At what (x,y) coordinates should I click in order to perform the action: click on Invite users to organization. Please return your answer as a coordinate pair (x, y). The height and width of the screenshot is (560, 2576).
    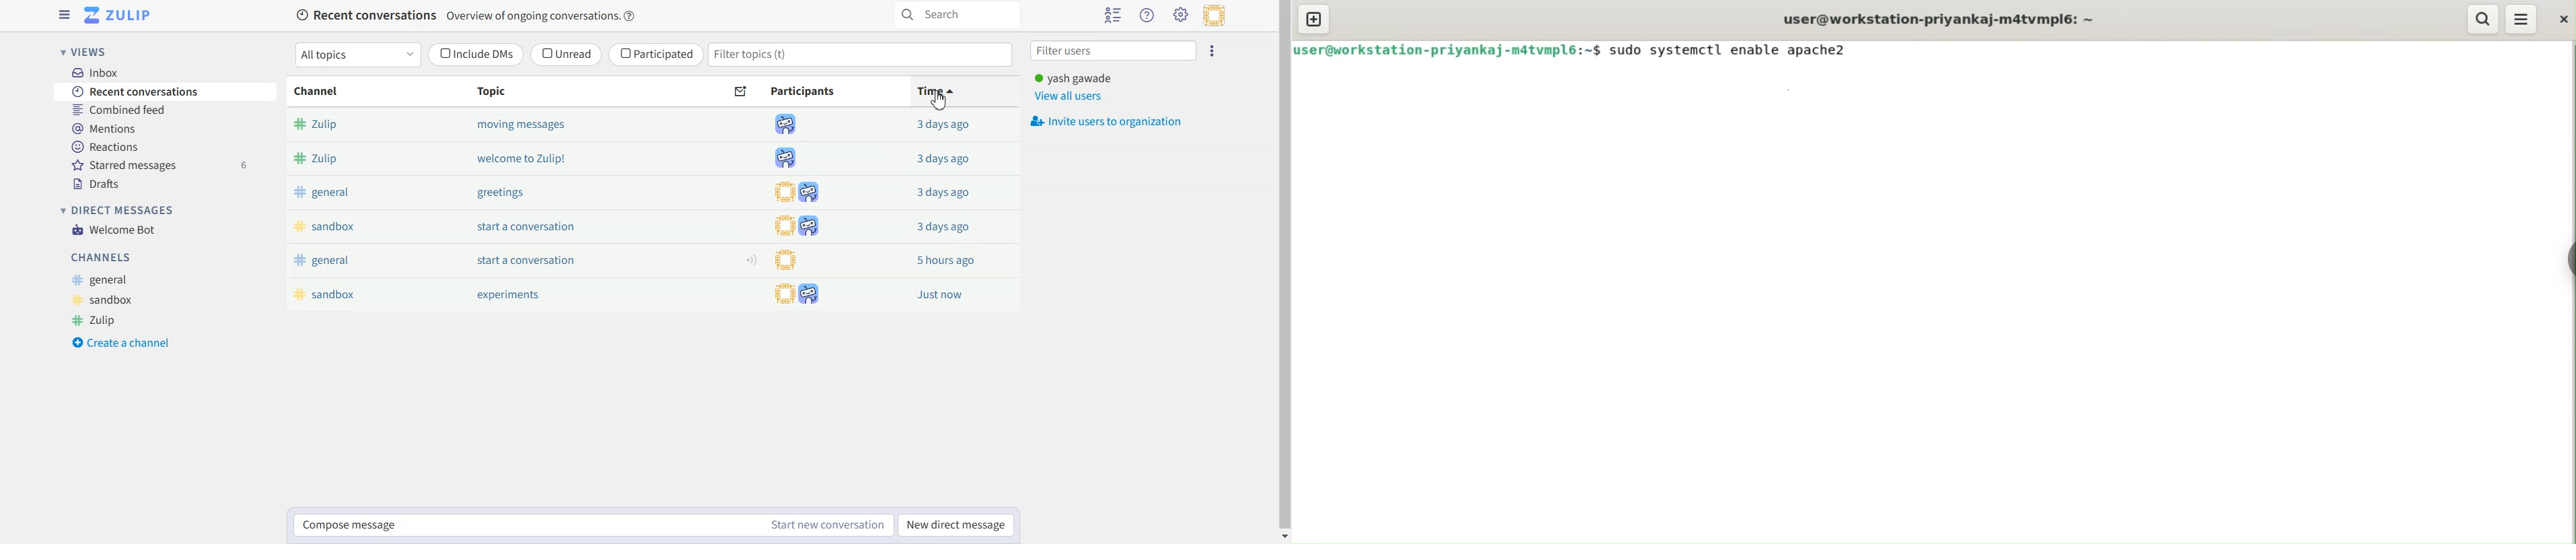
    Looking at the image, I should click on (1107, 121).